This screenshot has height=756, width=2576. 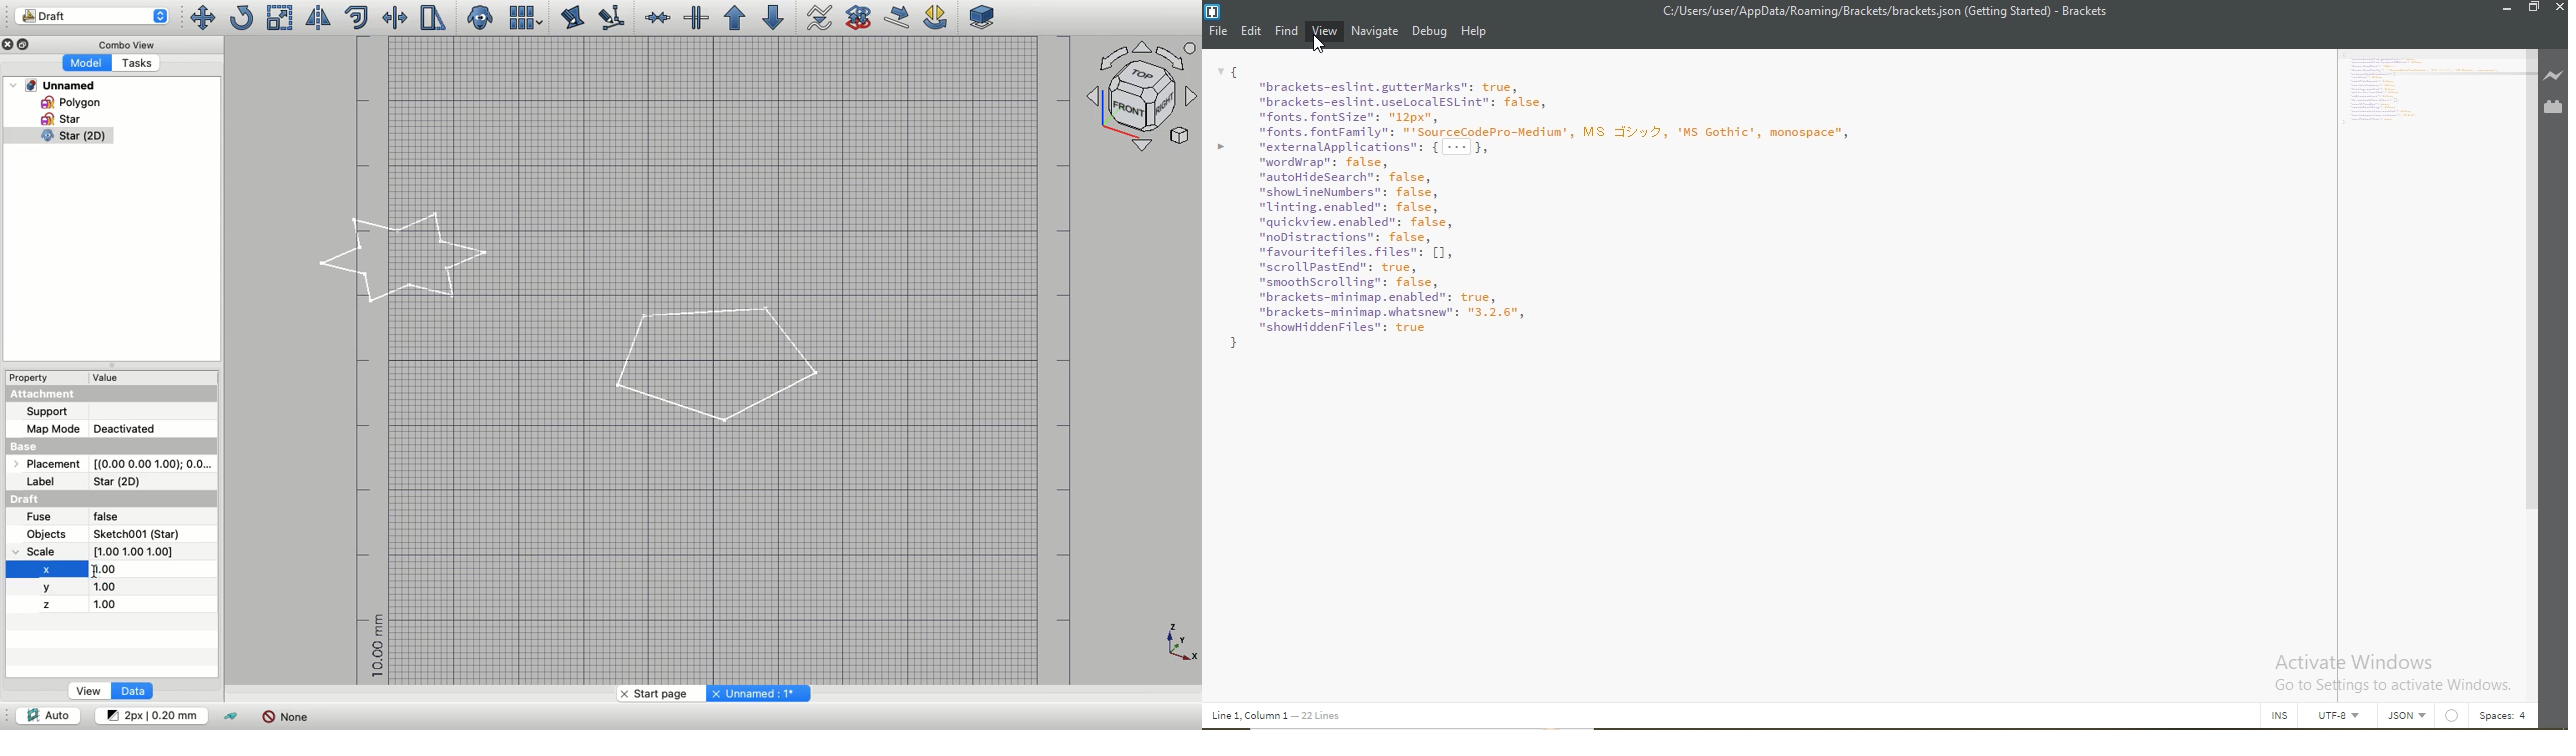 What do you see at coordinates (2435, 93) in the screenshot?
I see `minimap` at bounding box center [2435, 93].